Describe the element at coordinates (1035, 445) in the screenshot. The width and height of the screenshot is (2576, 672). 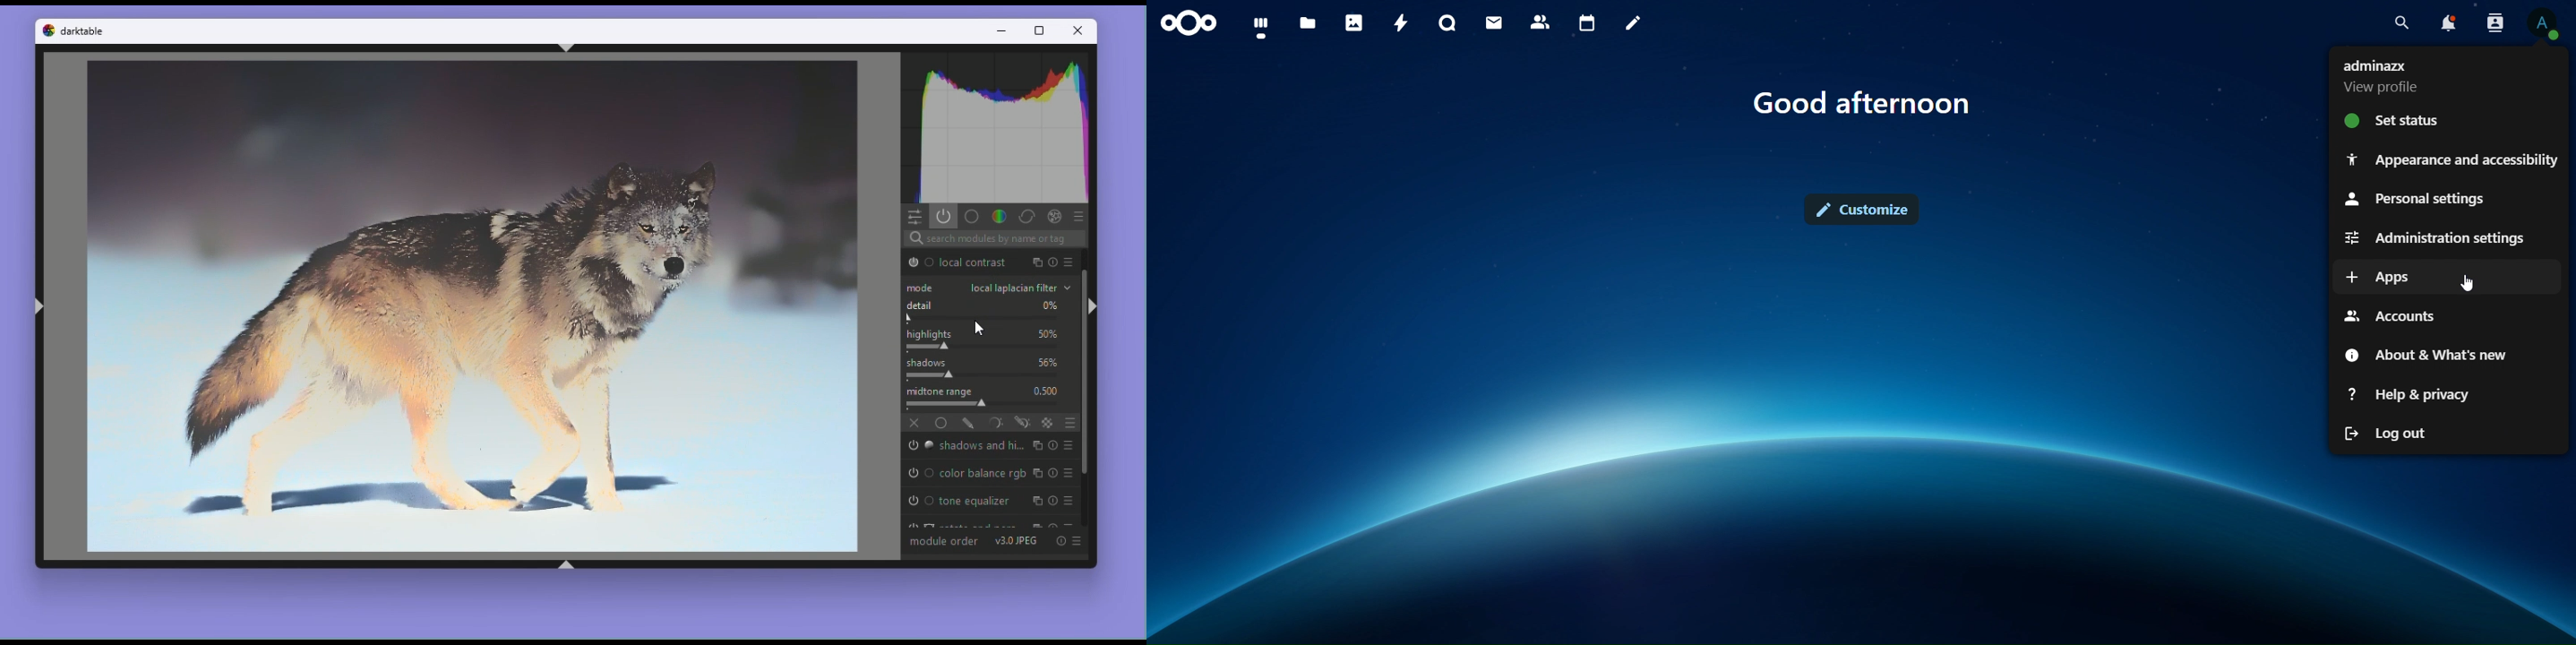
I see `multiple instance actions` at that location.